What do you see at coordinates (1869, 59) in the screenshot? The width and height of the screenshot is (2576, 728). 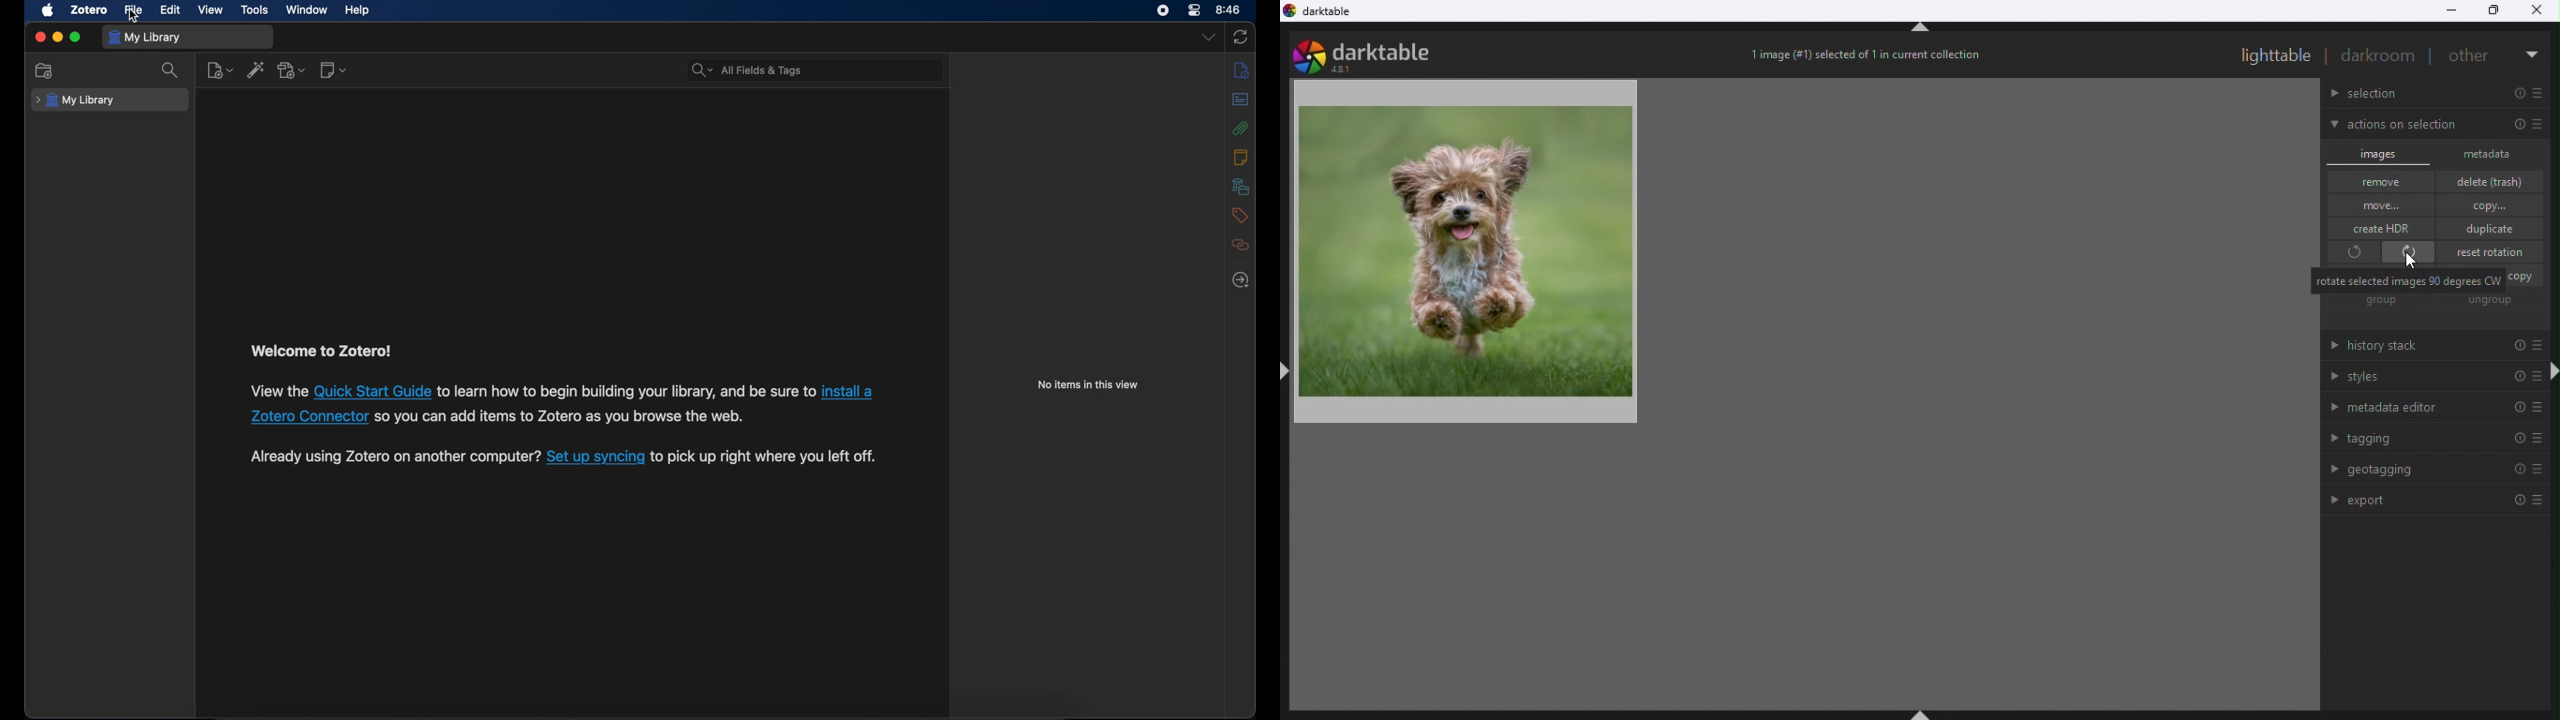 I see `Image selection status` at bounding box center [1869, 59].